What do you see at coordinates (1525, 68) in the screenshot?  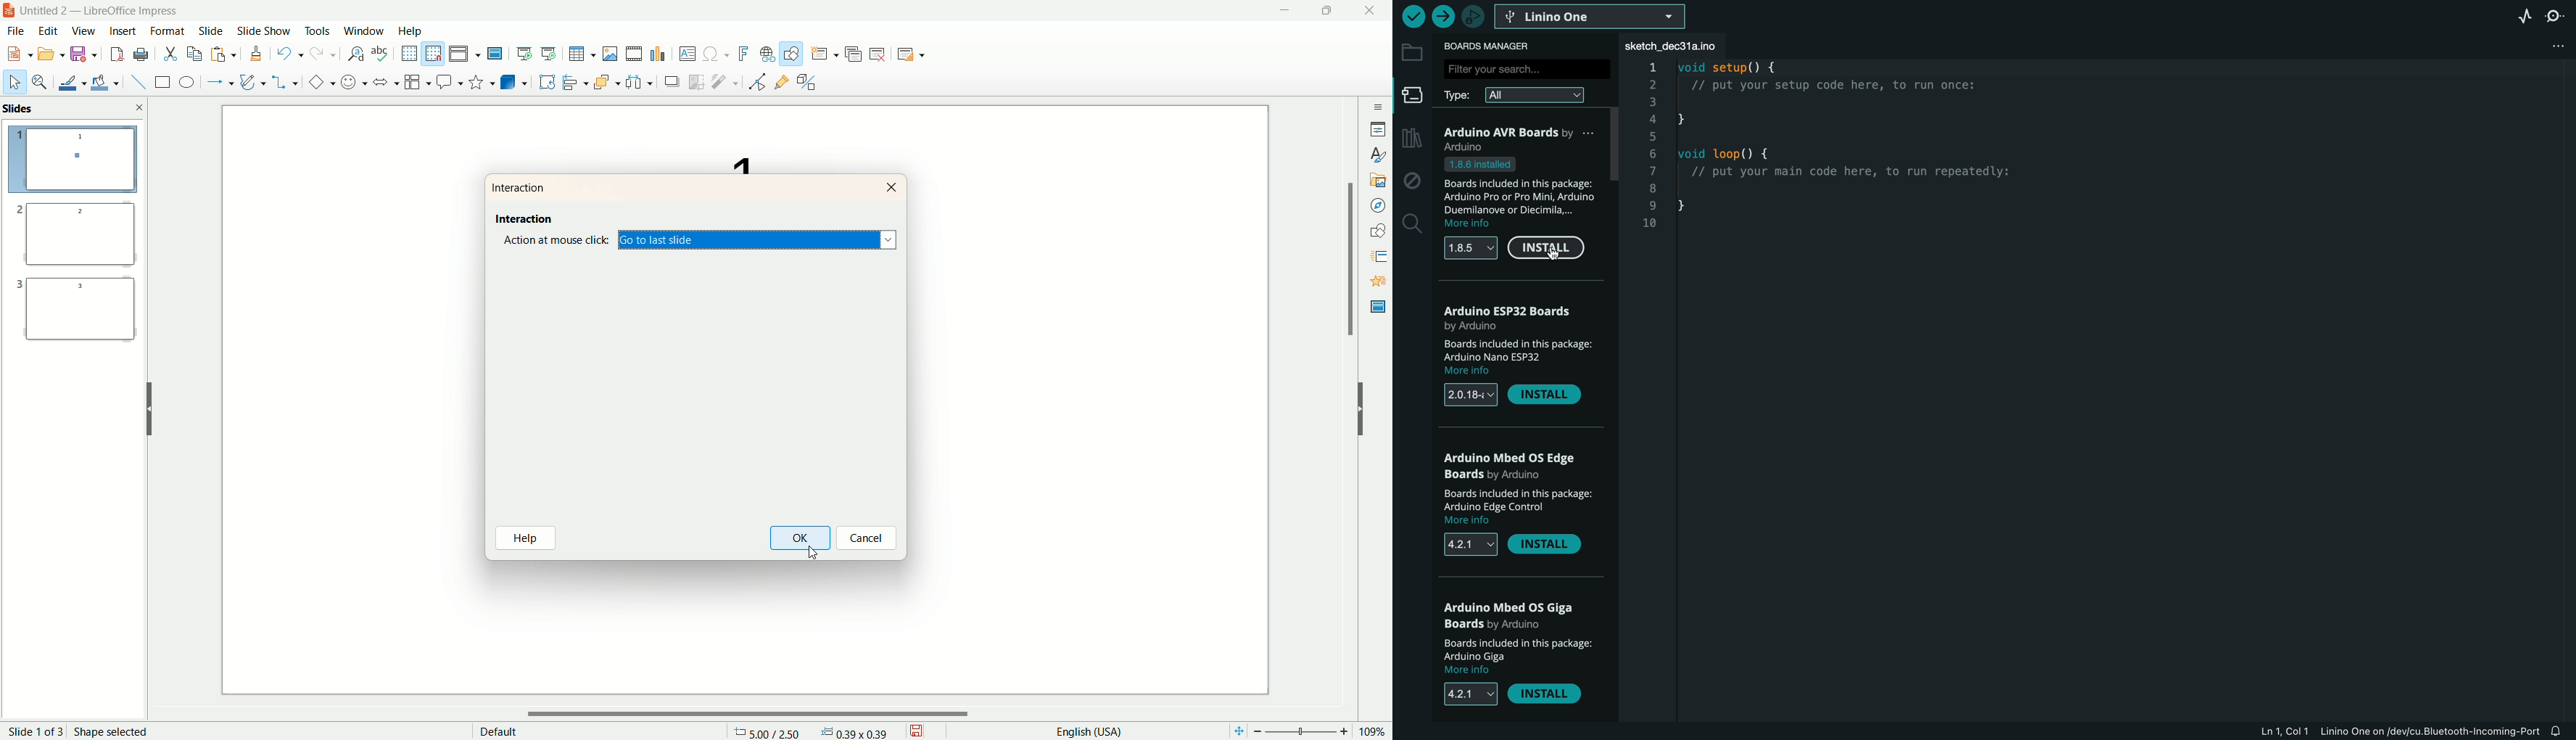 I see `search bar` at bounding box center [1525, 68].